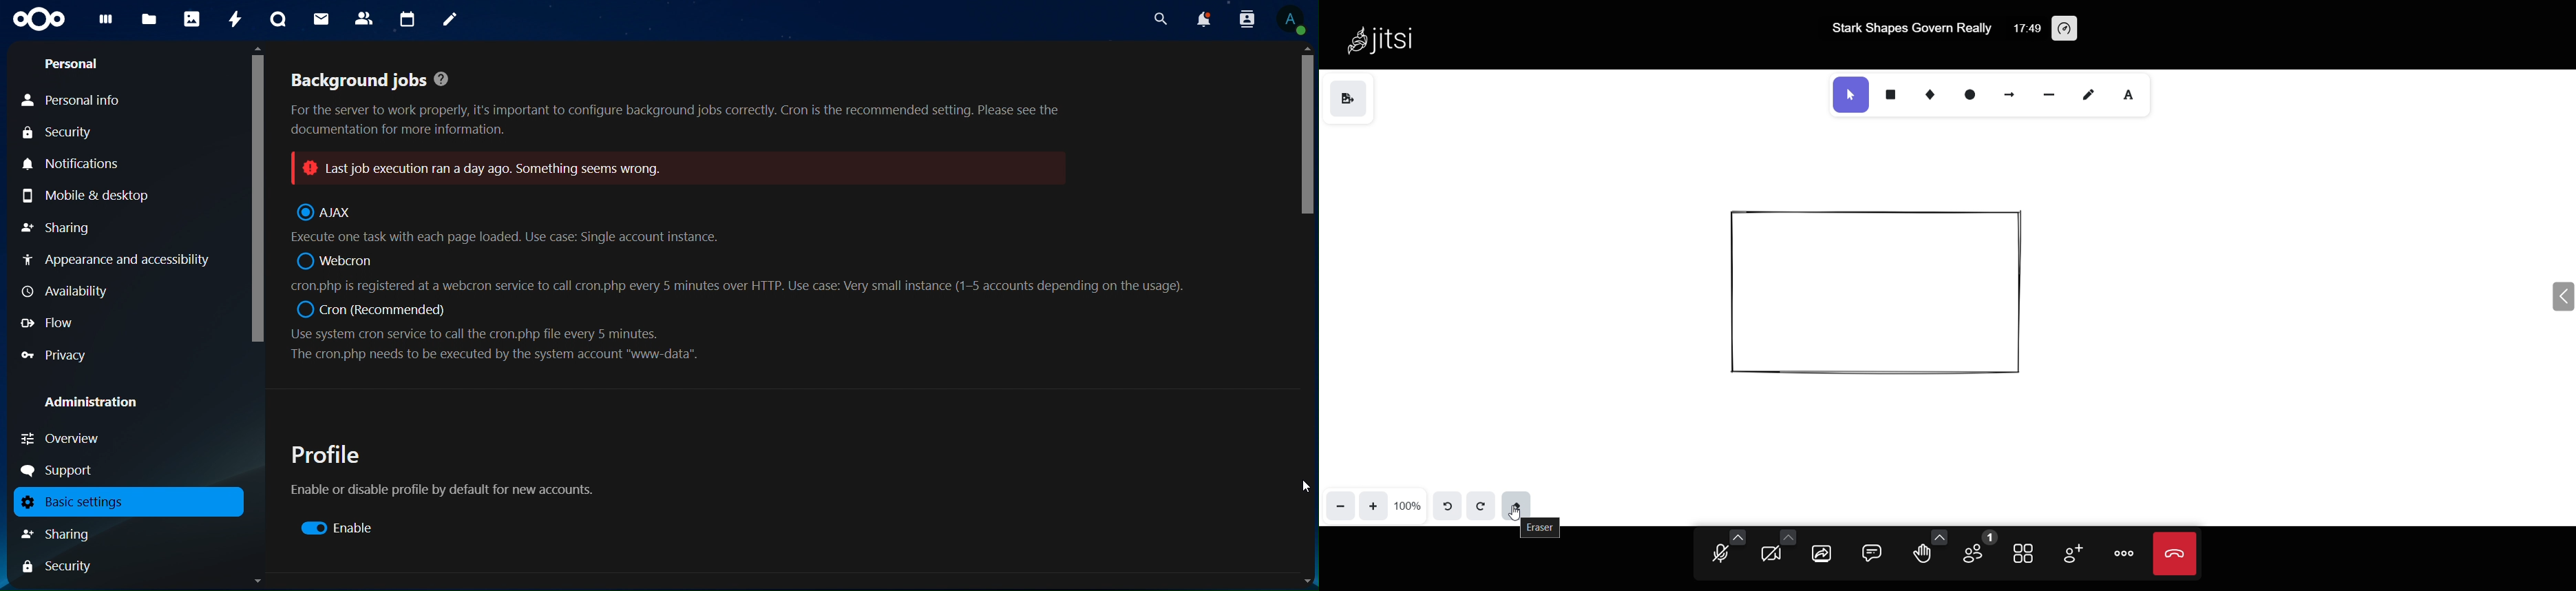 The width and height of the screenshot is (2576, 616). What do you see at coordinates (2175, 550) in the screenshot?
I see `leave call` at bounding box center [2175, 550].